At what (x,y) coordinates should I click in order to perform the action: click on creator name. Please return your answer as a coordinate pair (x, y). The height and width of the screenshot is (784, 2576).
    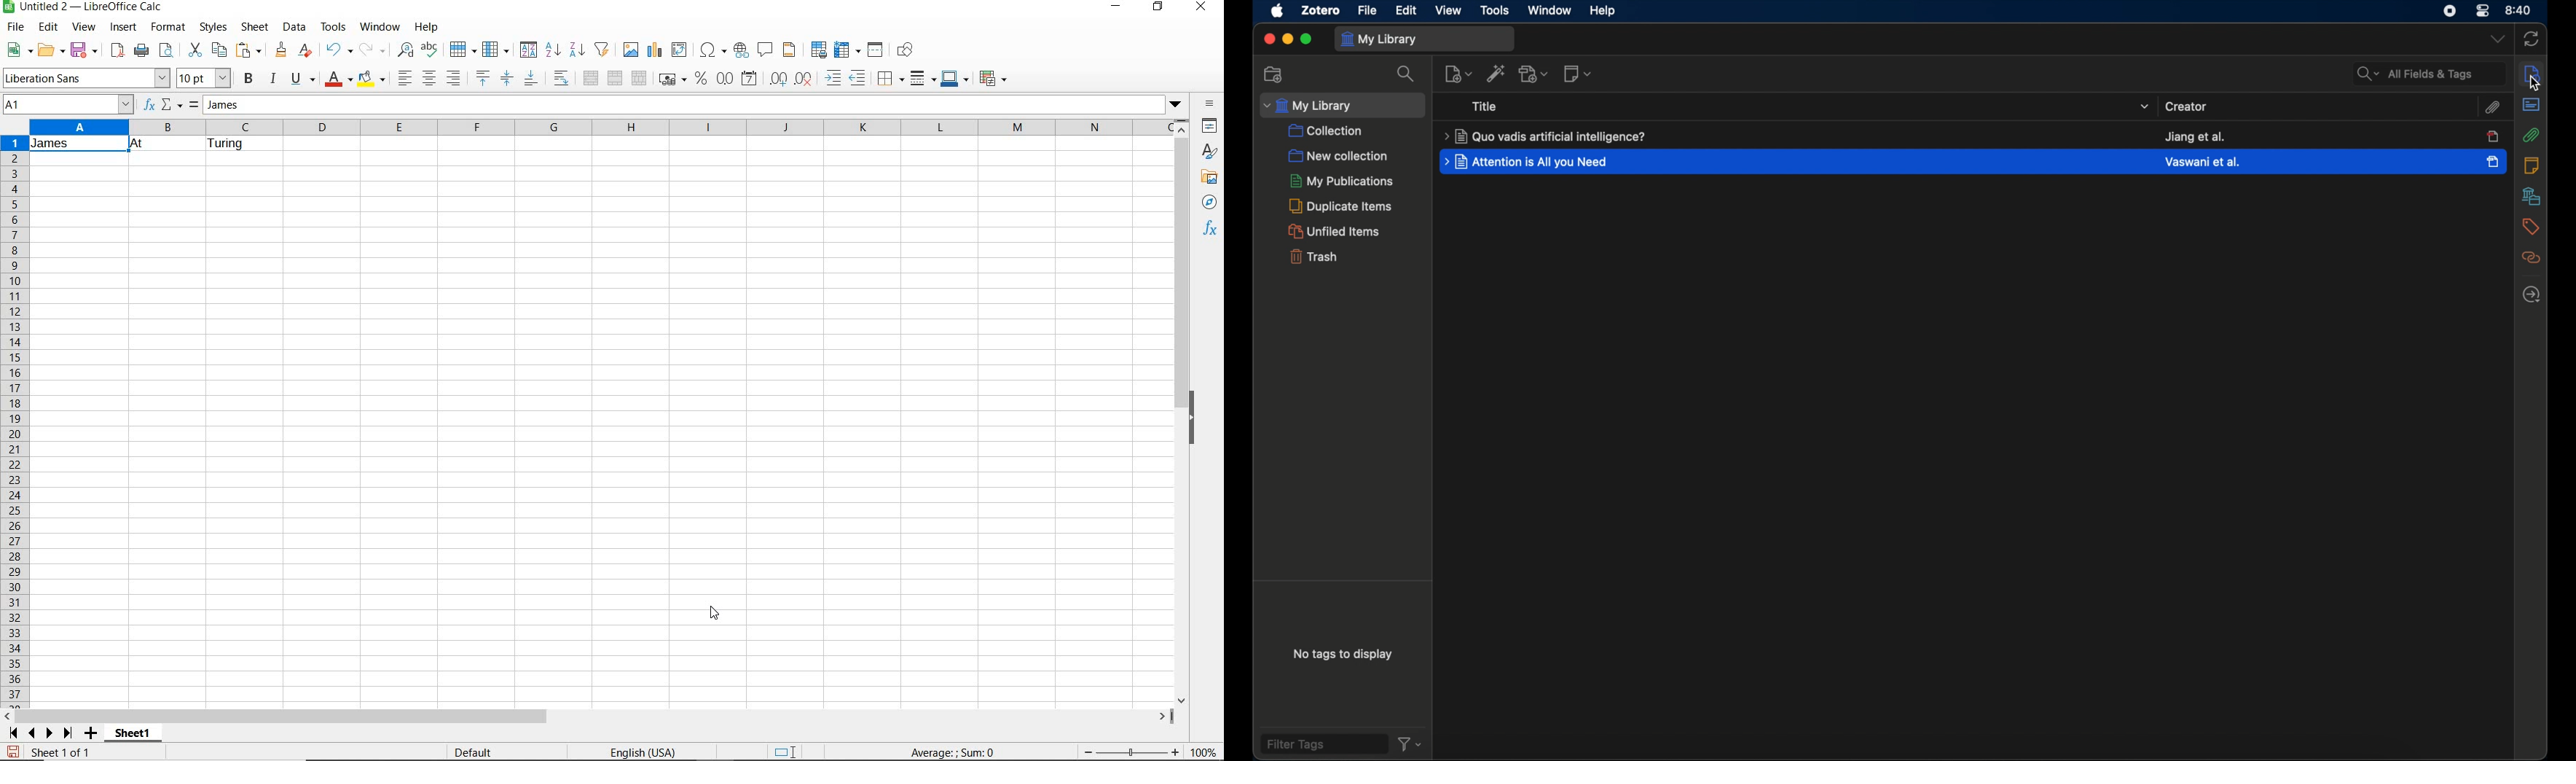
    Looking at the image, I should click on (2193, 136).